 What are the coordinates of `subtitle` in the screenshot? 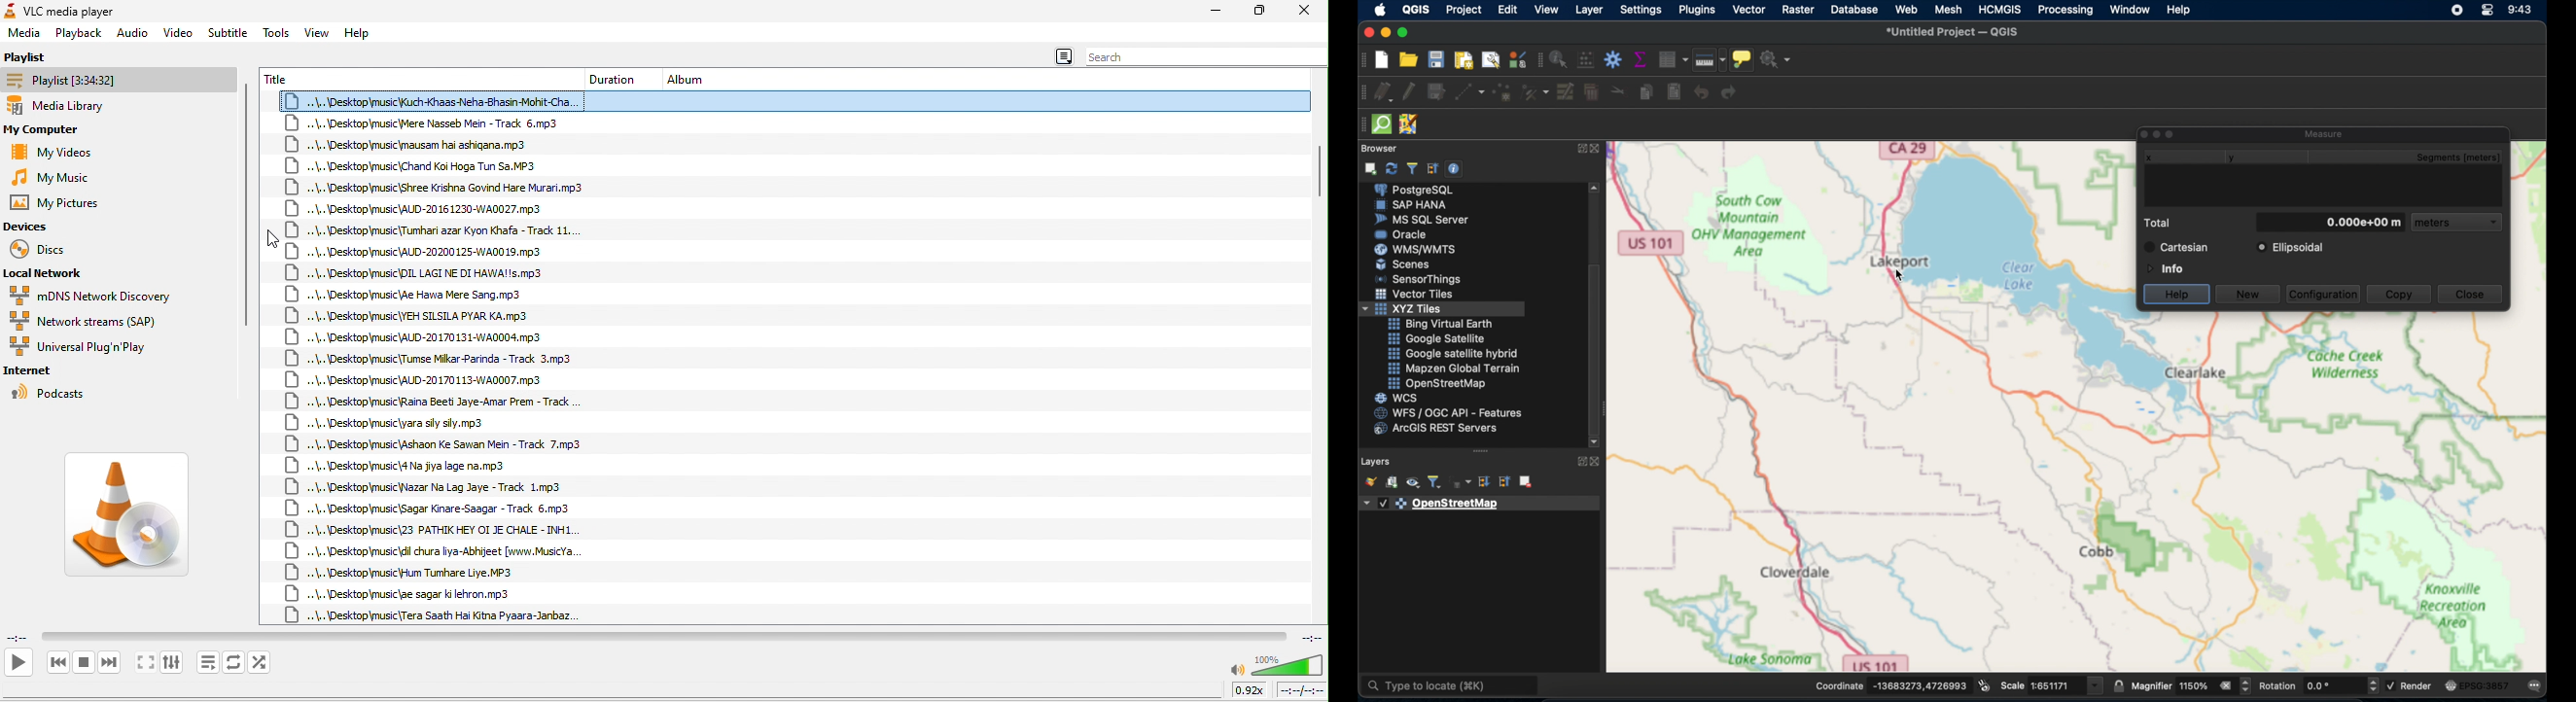 It's located at (229, 31).